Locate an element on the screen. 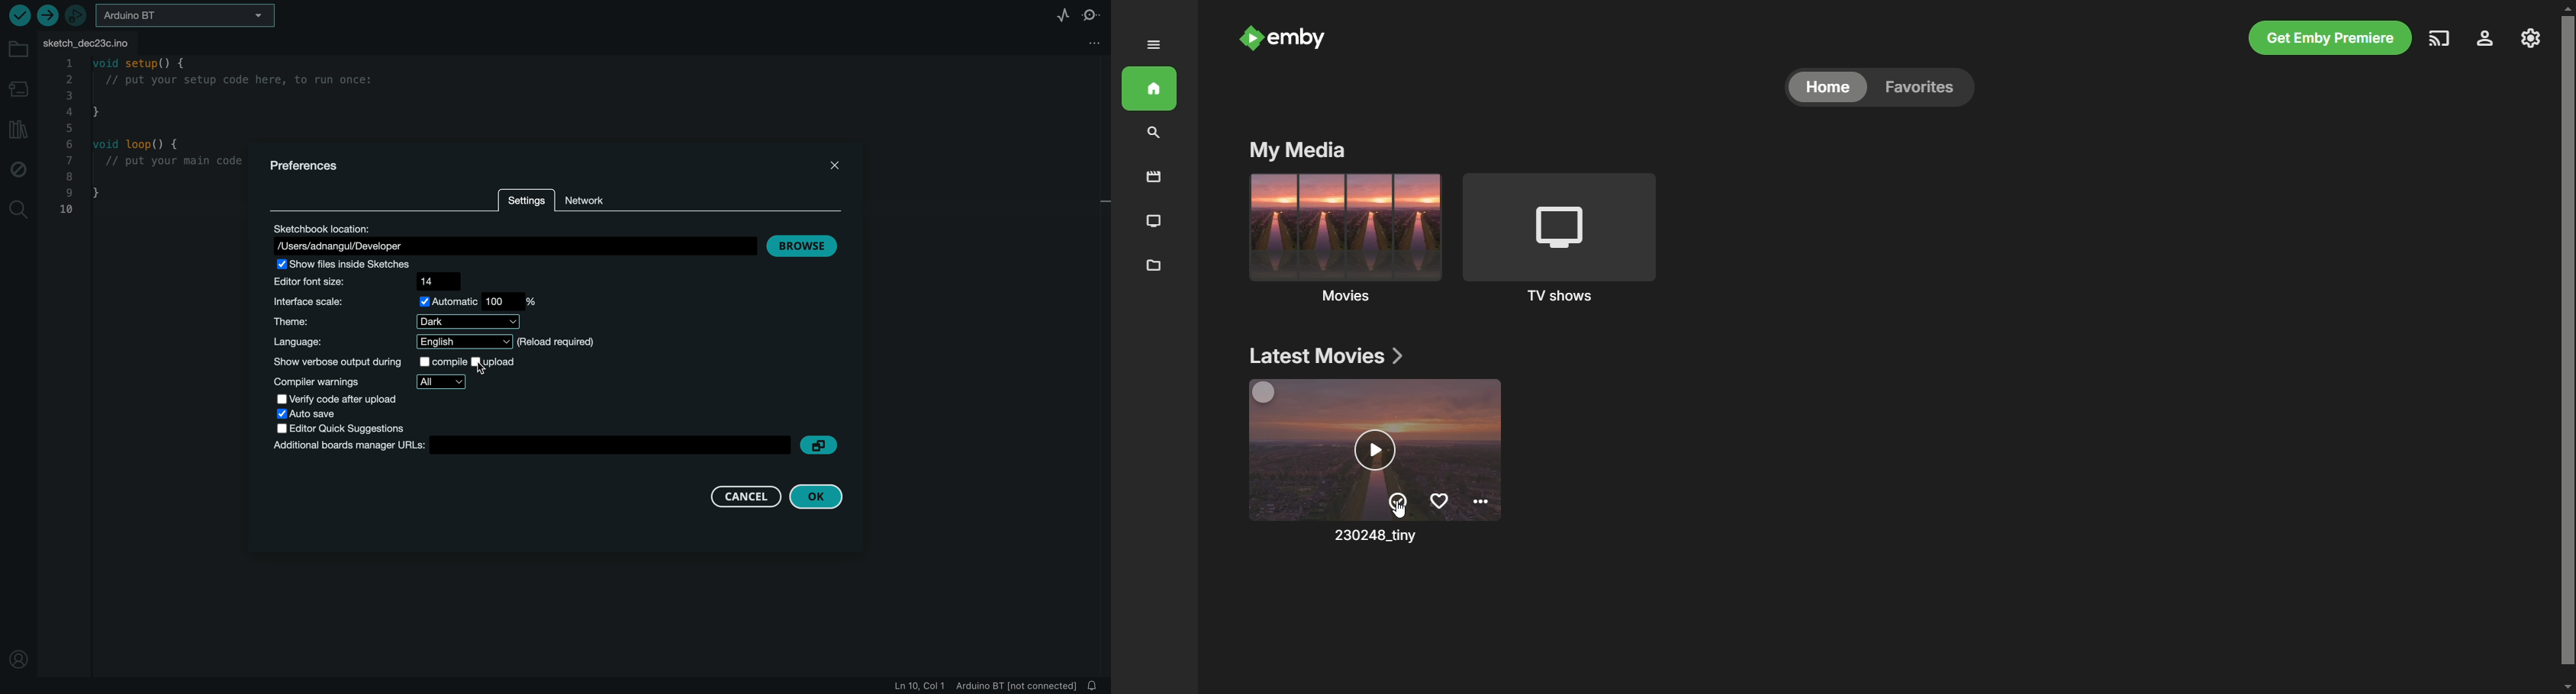  vertical scroll bar is located at coordinates (2567, 349).